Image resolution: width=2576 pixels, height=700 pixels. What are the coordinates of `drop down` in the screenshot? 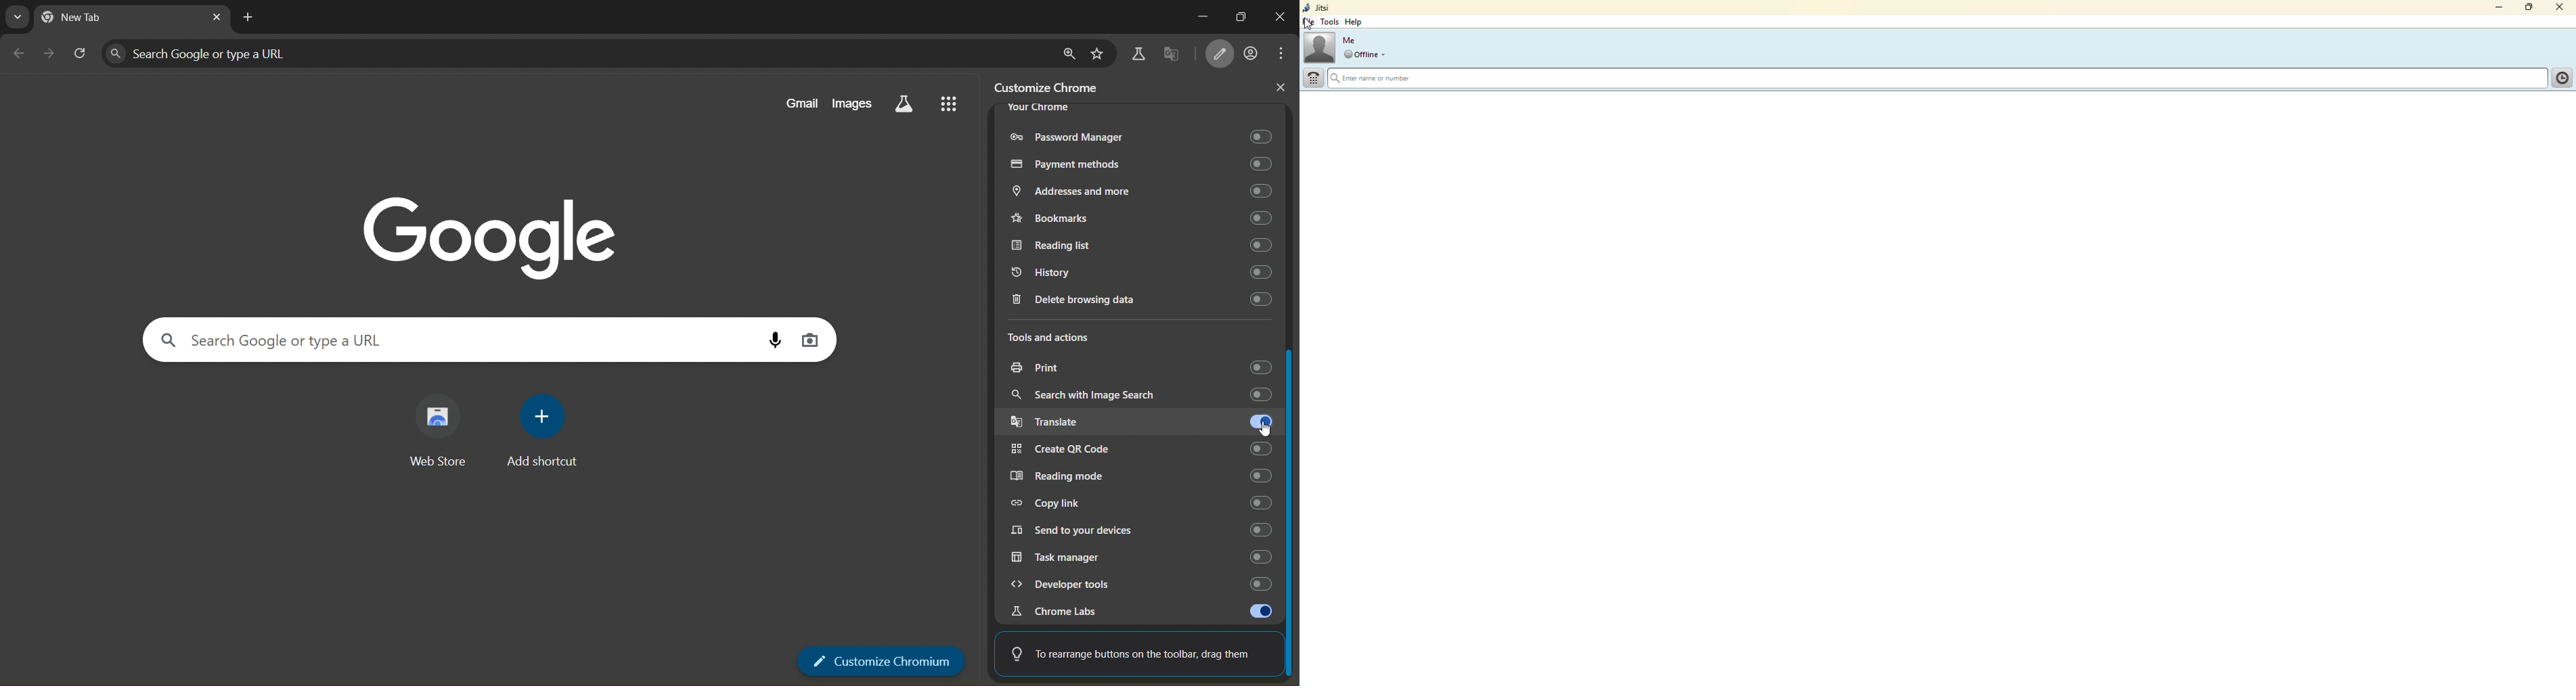 It's located at (1385, 55).